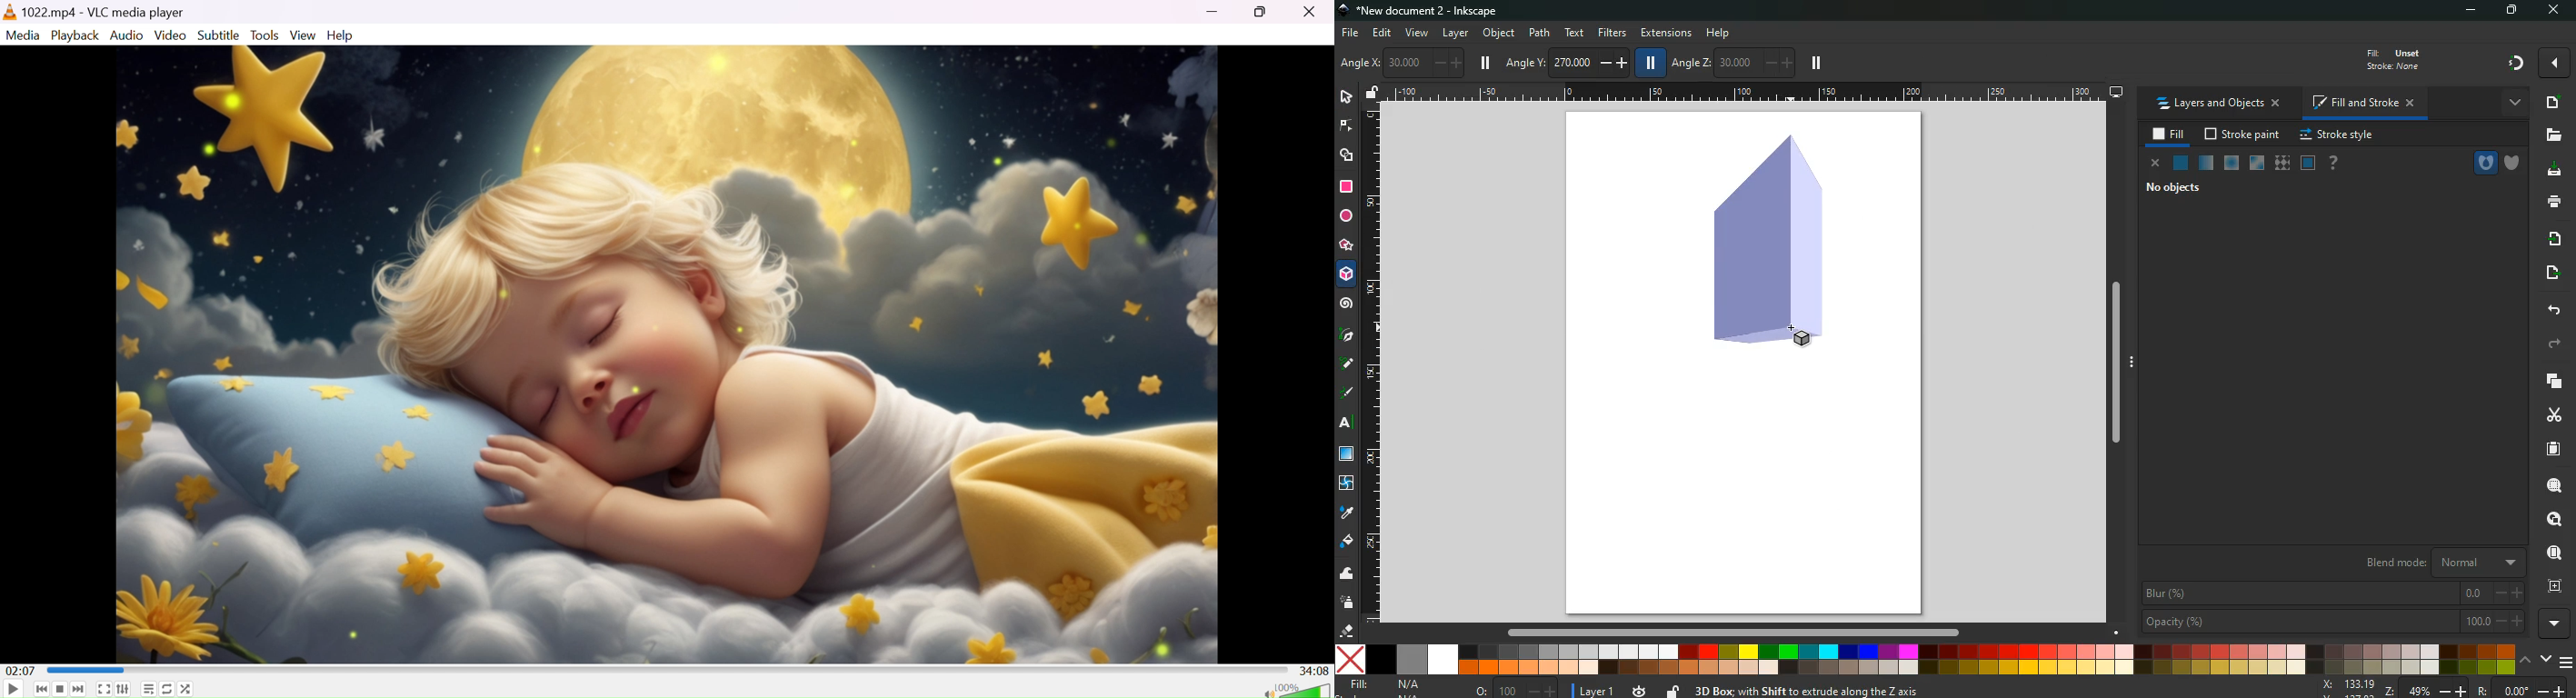  What do you see at coordinates (1456, 34) in the screenshot?
I see `layer` at bounding box center [1456, 34].